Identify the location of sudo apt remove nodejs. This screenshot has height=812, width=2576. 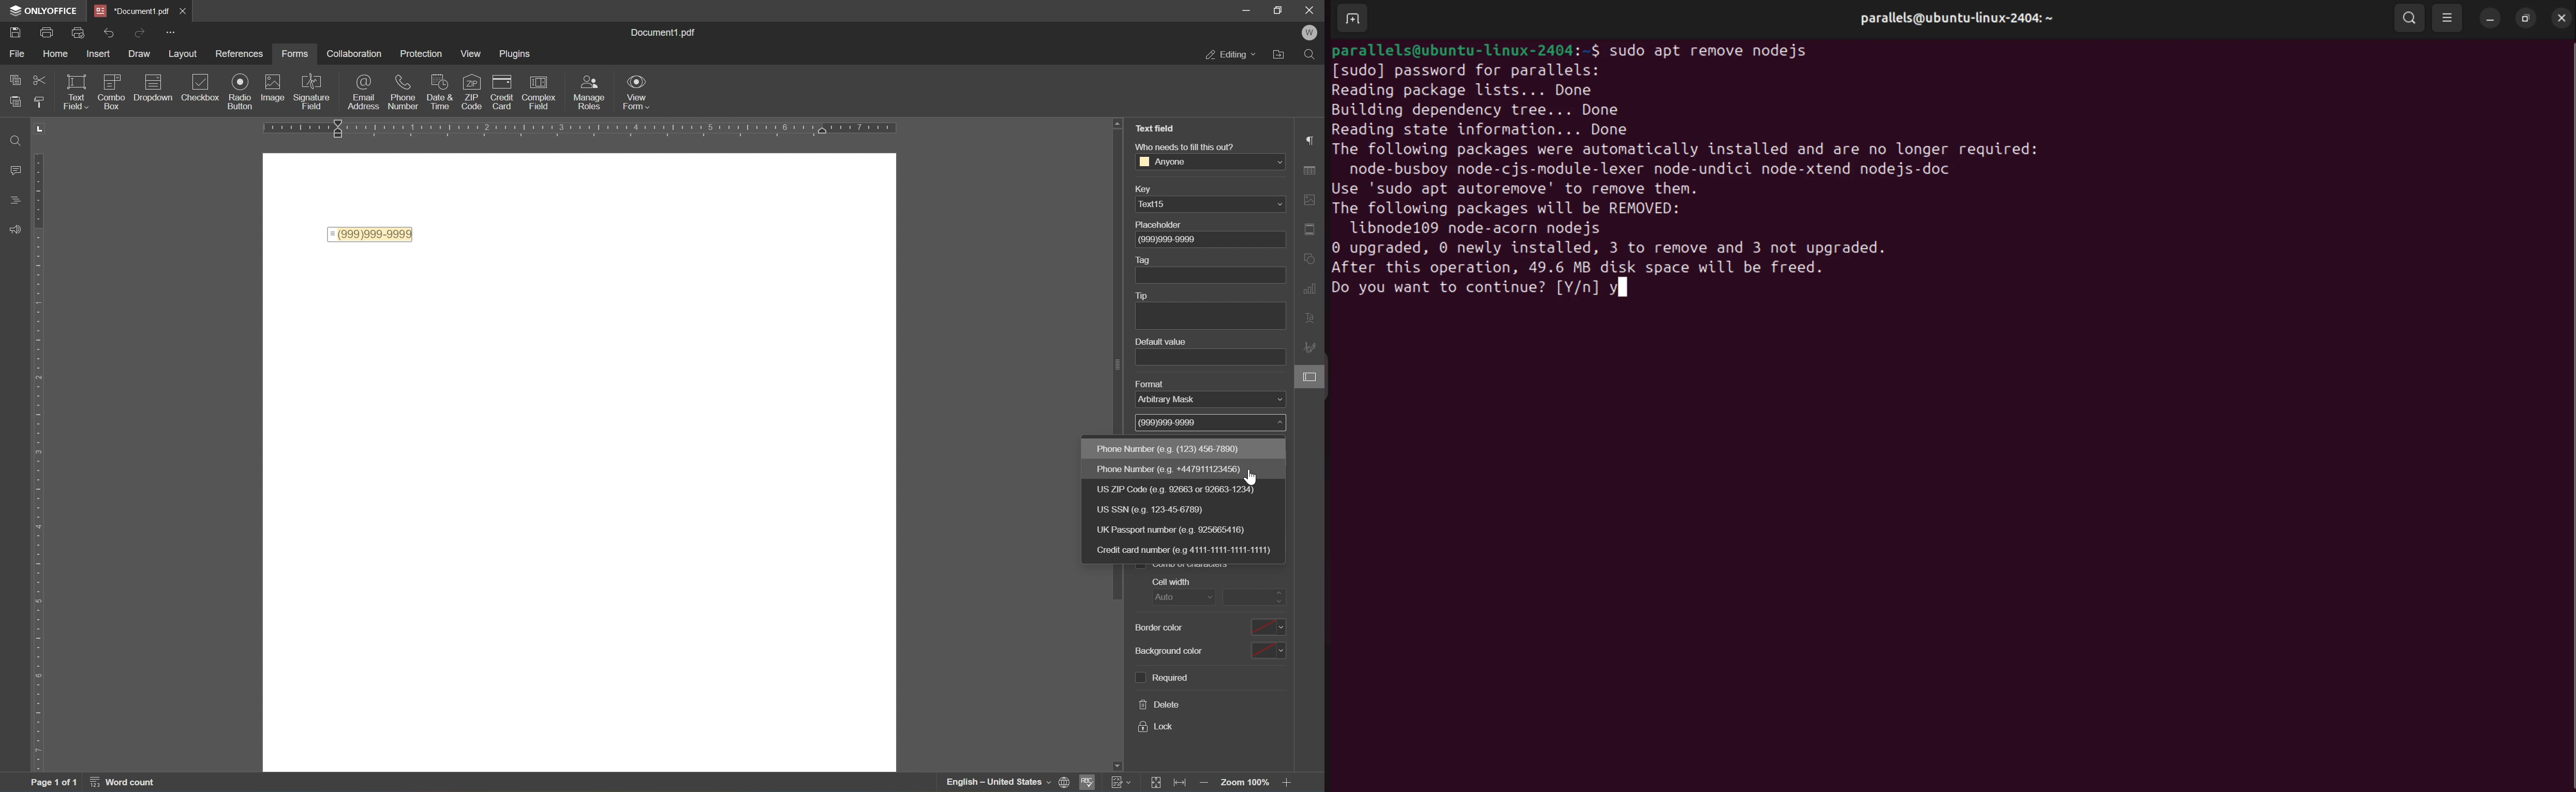
(1725, 50).